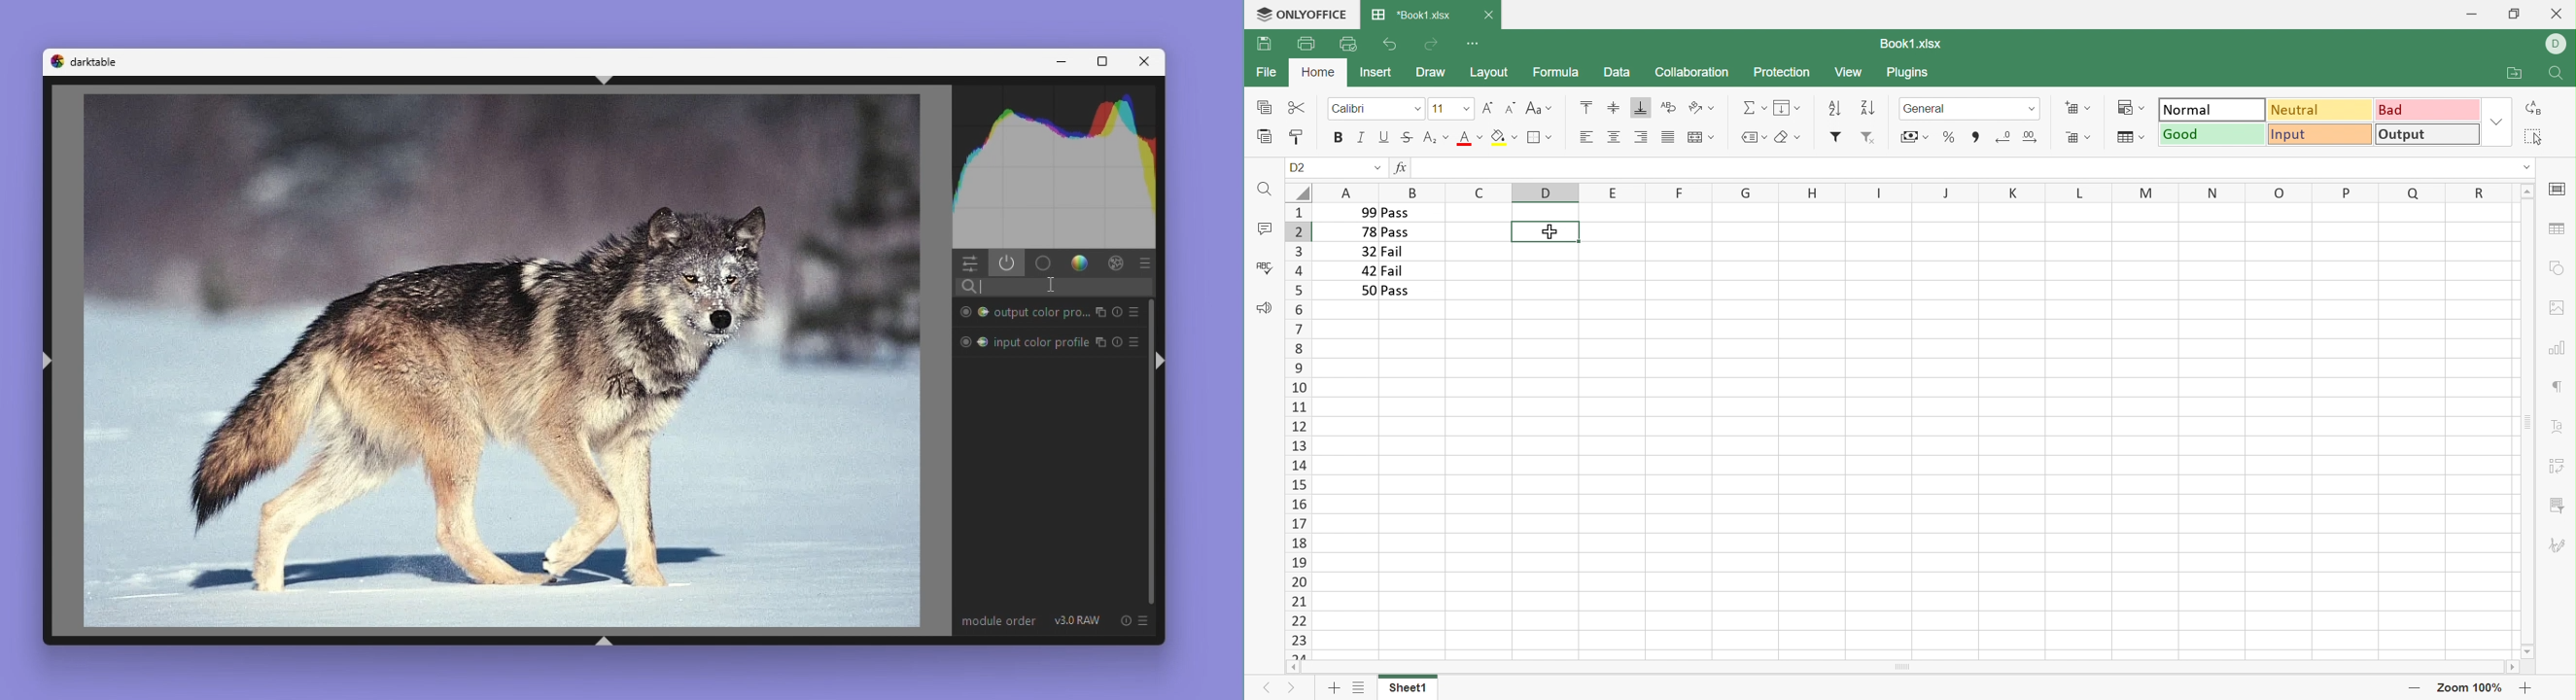  I want to click on Base , so click(1043, 262).